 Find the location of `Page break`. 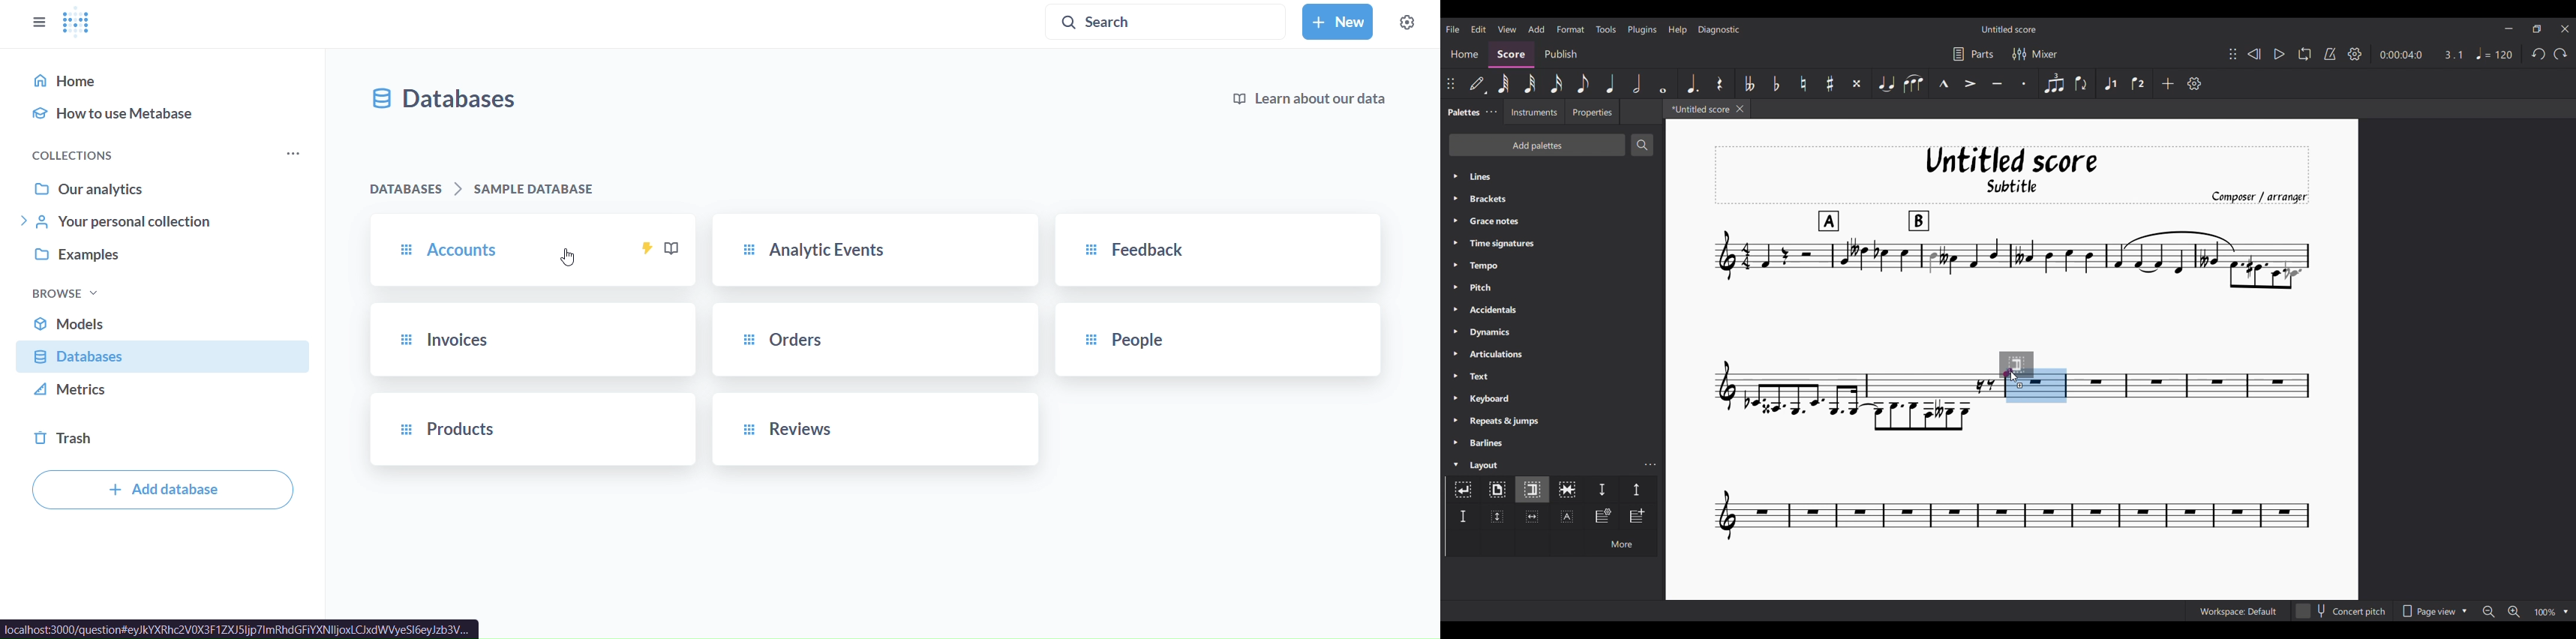

Page break is located at coordinates (1496, 490).